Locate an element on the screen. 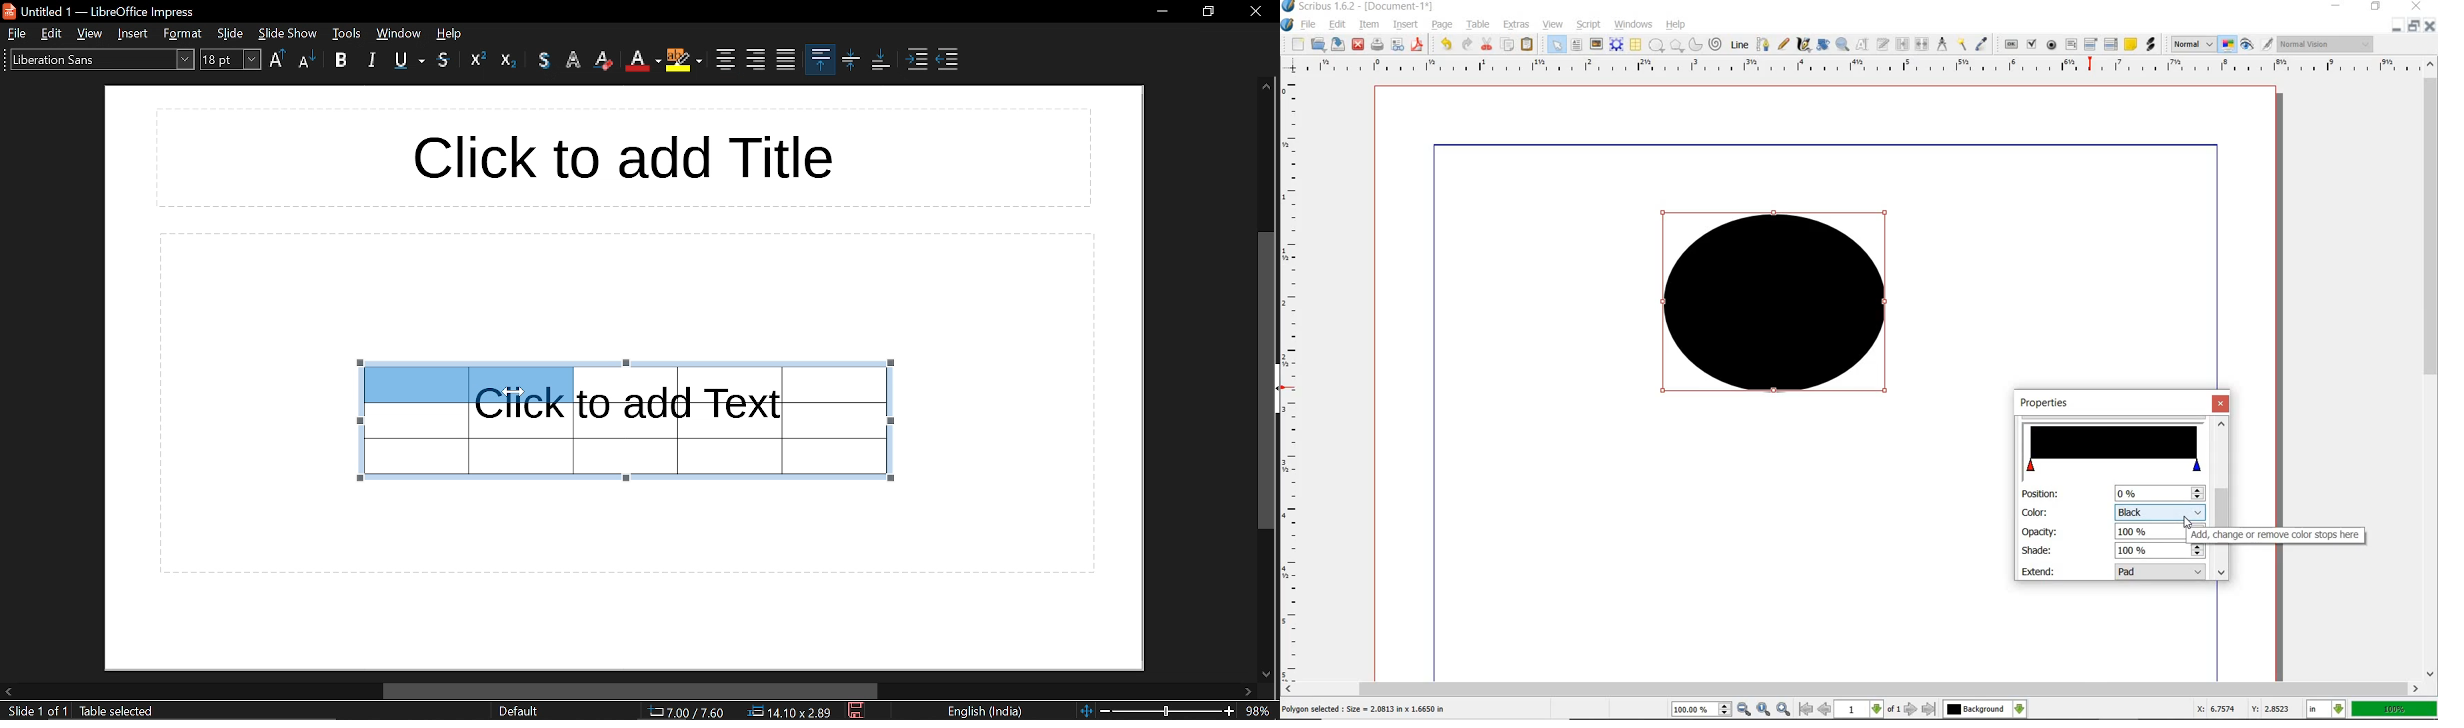 This screenshot has width=2464, height=728. cursor co-ordinate is located at coordinates (686, 712).